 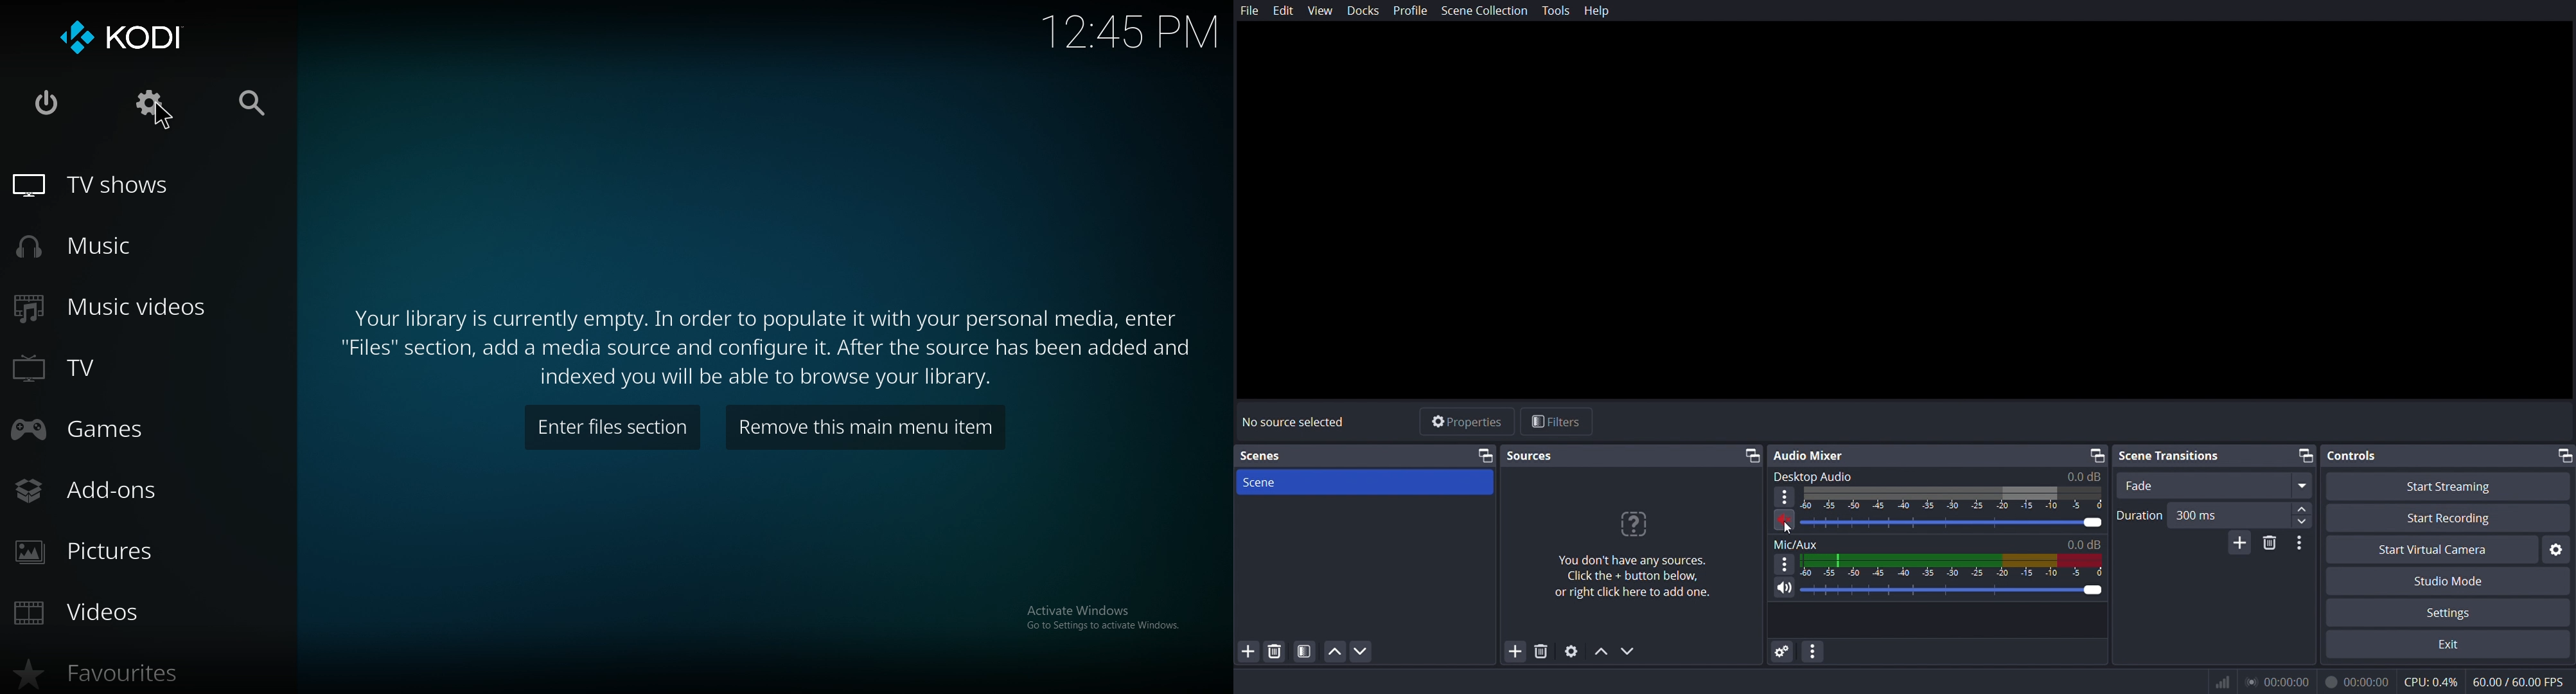 What do you see at coordinates (1335, 651) in the screenshot?
I see `move up scene` at bounding box center [1335, 651].